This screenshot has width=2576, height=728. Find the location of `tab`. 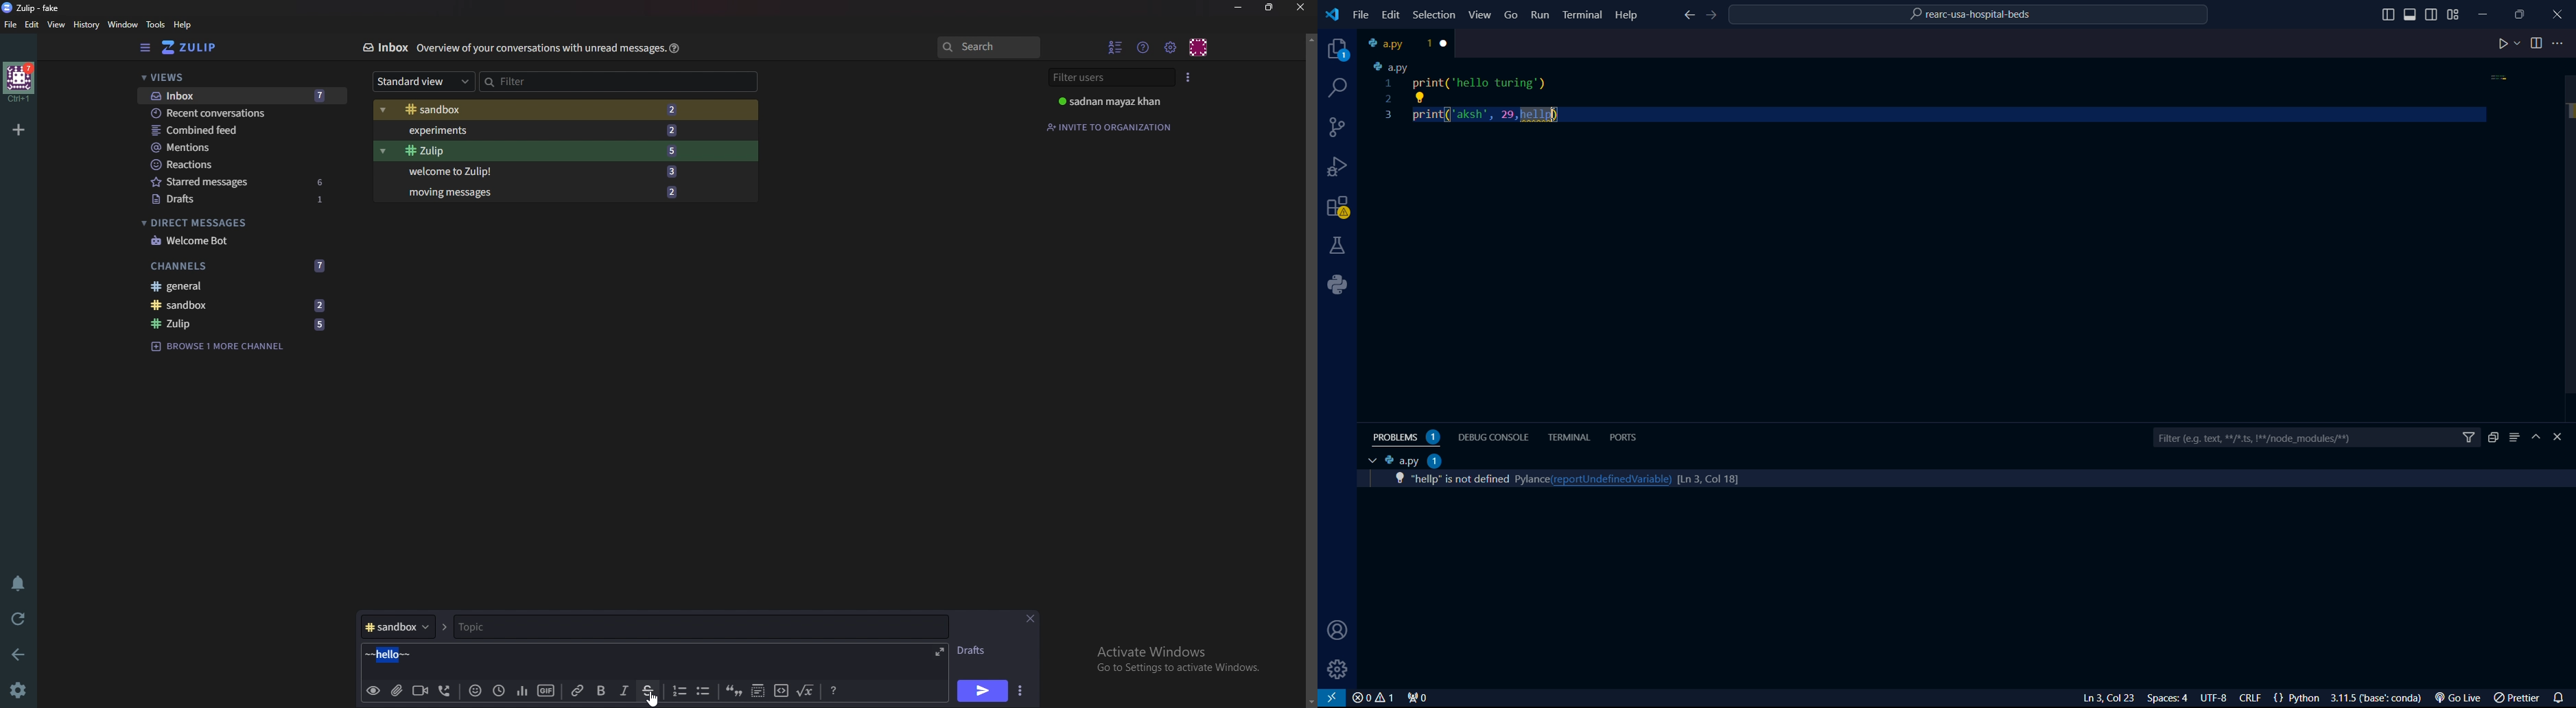

tab is located at coordinates (1369, 461).